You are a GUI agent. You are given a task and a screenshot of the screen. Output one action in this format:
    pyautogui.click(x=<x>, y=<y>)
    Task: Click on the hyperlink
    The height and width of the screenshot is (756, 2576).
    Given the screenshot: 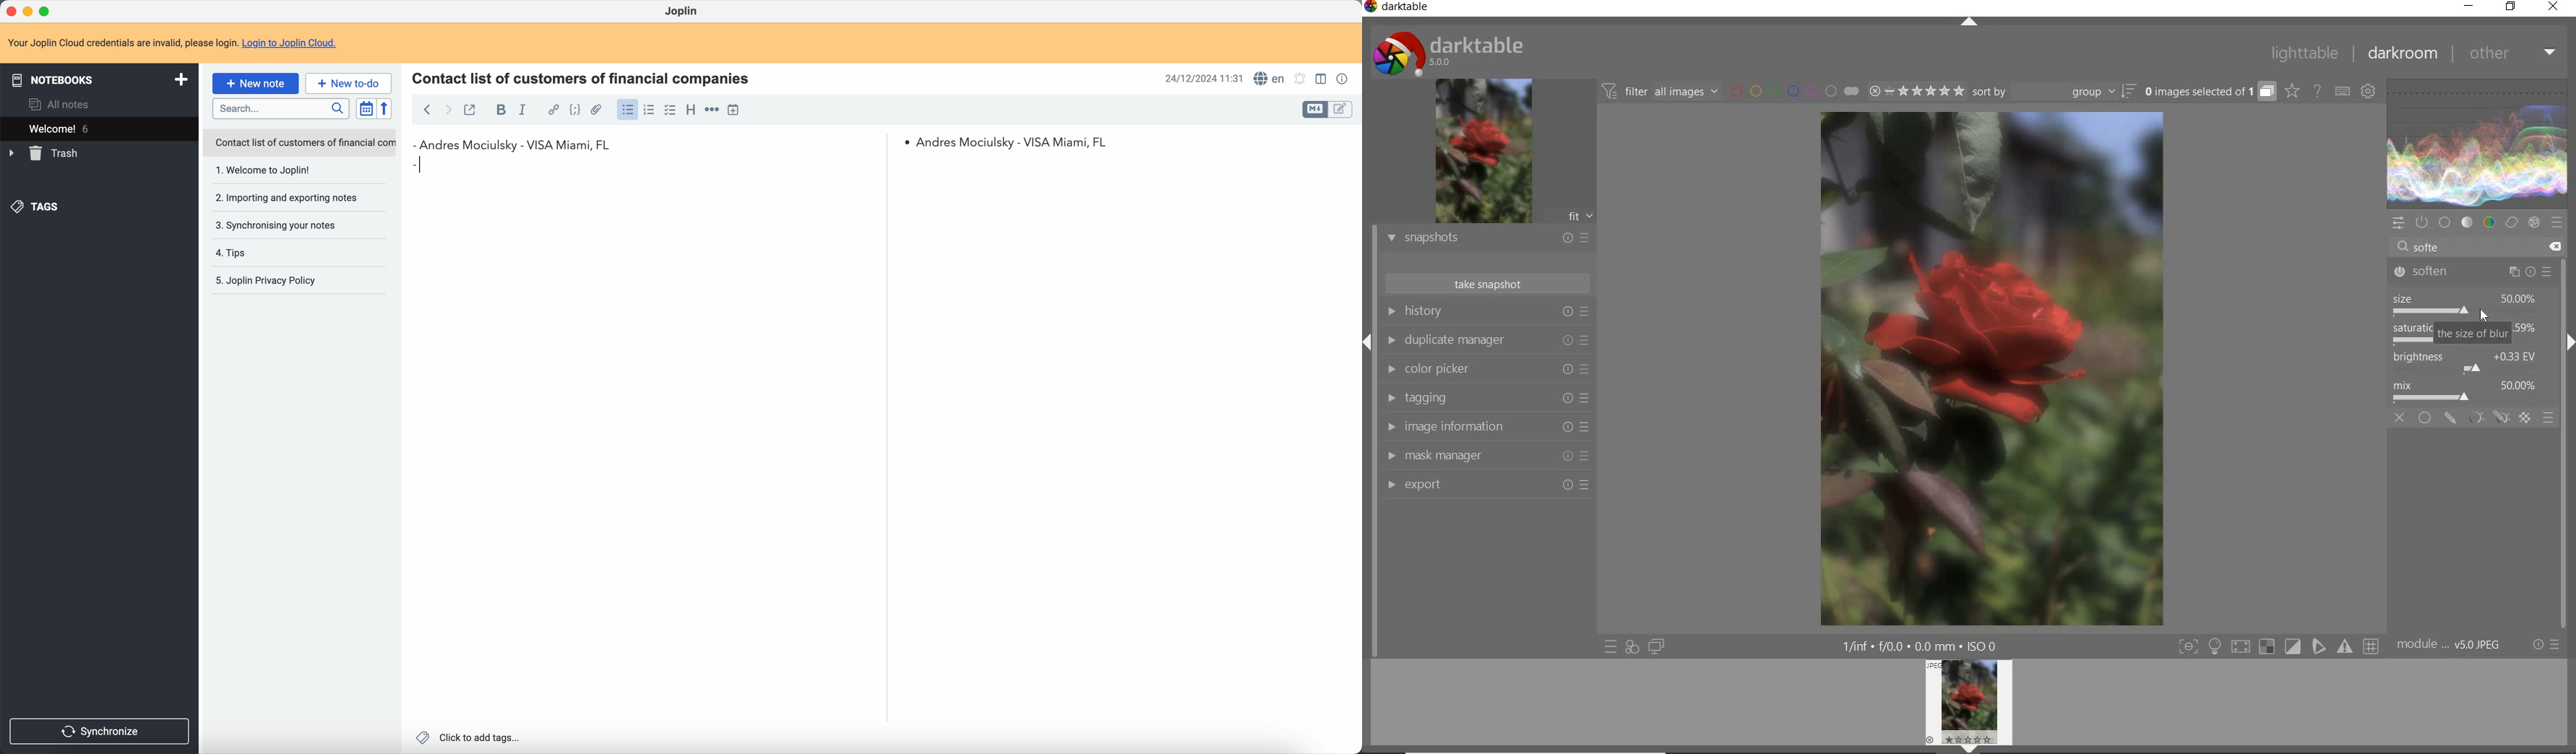 What is the action you would take?
    pyautogui.click(x=553, y=110)
    